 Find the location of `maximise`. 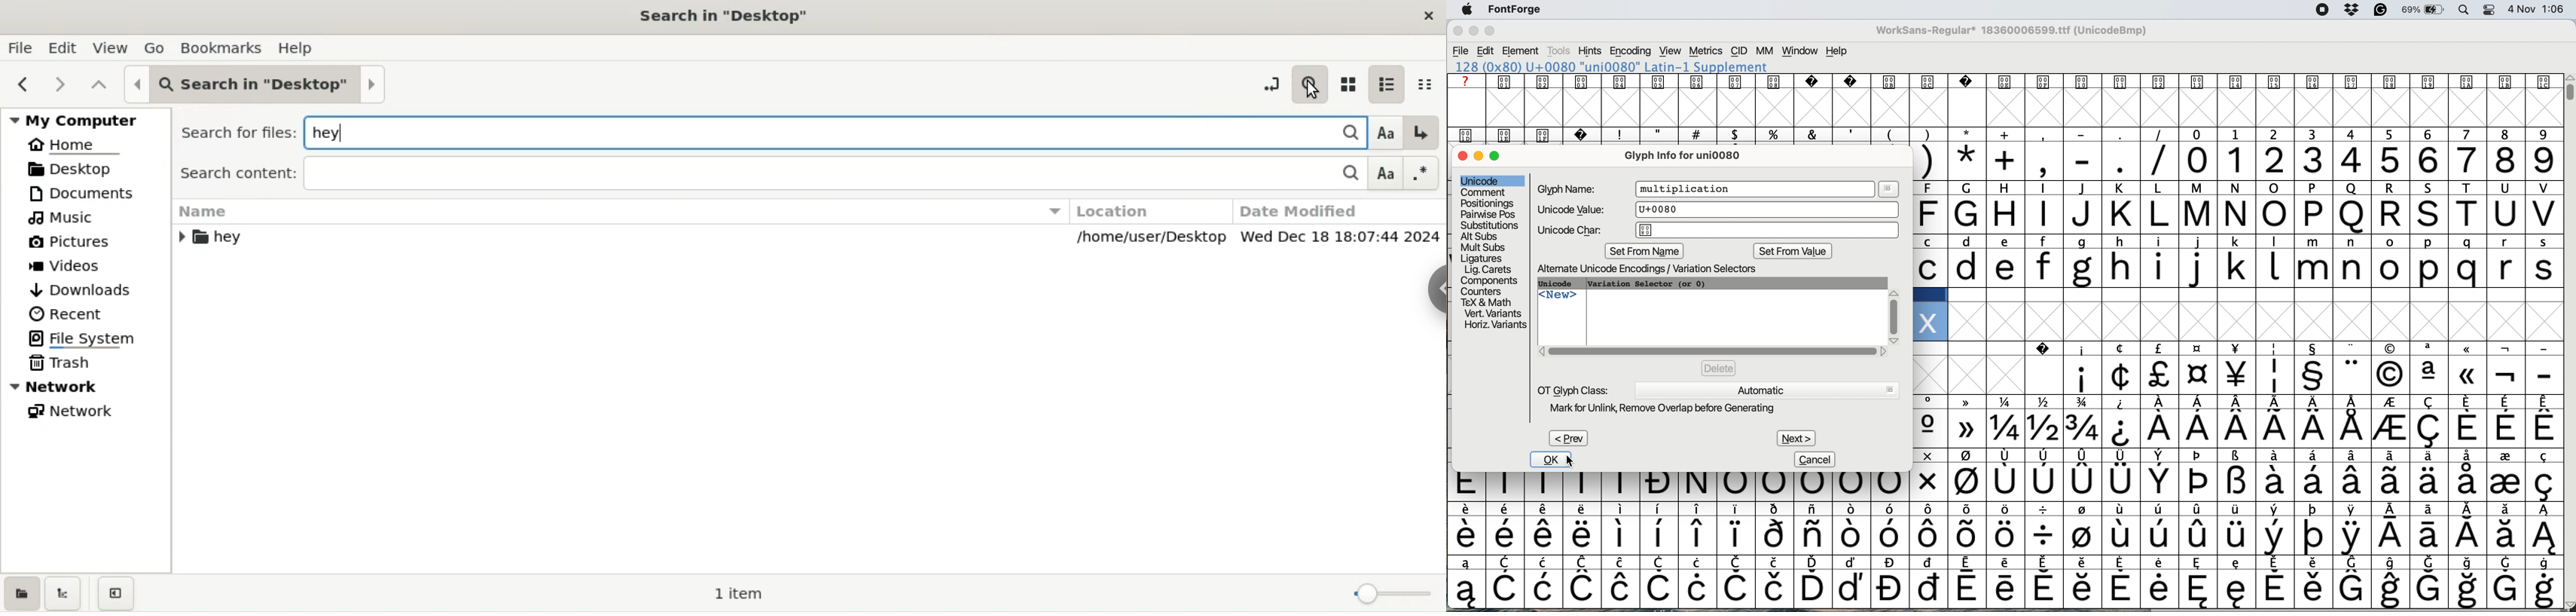

maximise is located at coordinates (1495, 32).